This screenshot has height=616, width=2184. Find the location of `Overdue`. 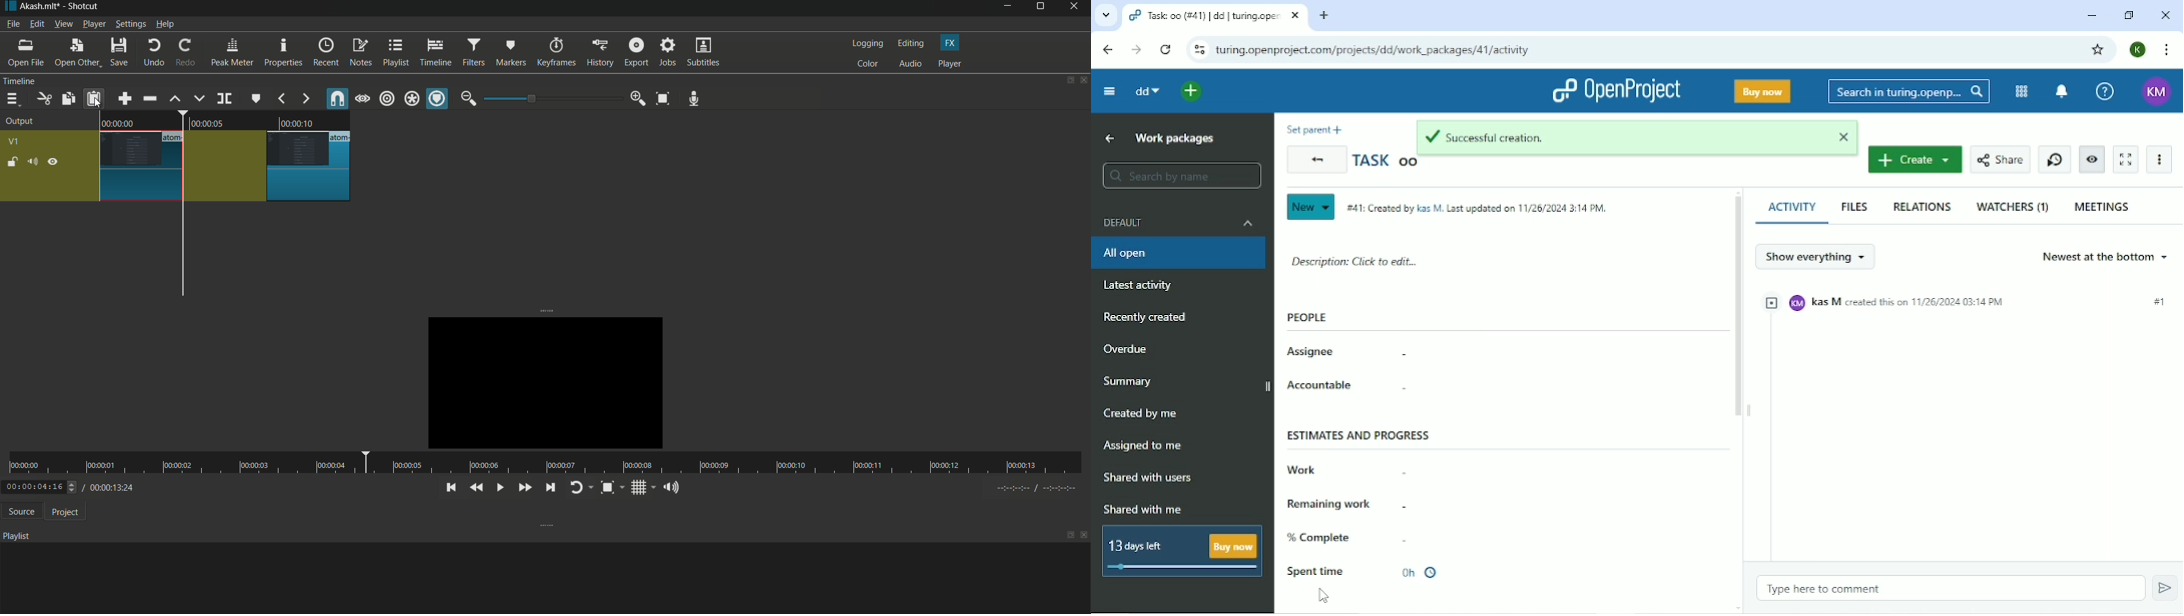

Overdue is located at coordinates (1125, 349).